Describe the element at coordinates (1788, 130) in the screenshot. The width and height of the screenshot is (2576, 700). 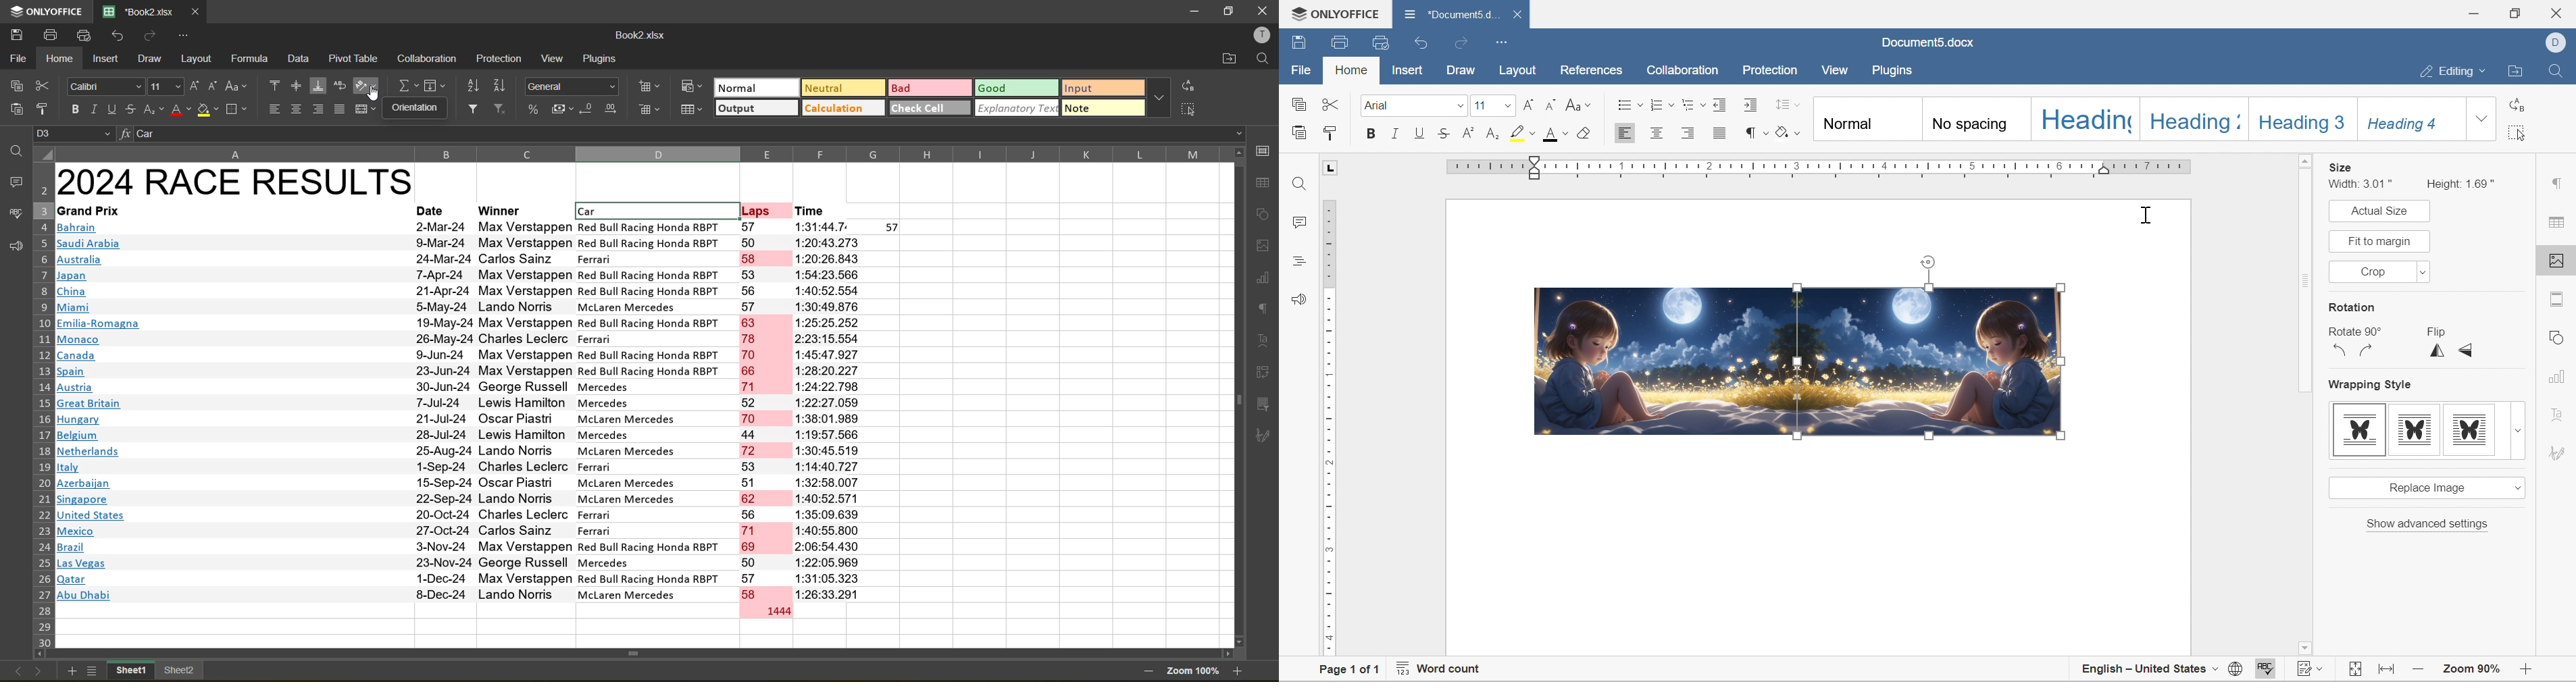
I see `shading` at that location.